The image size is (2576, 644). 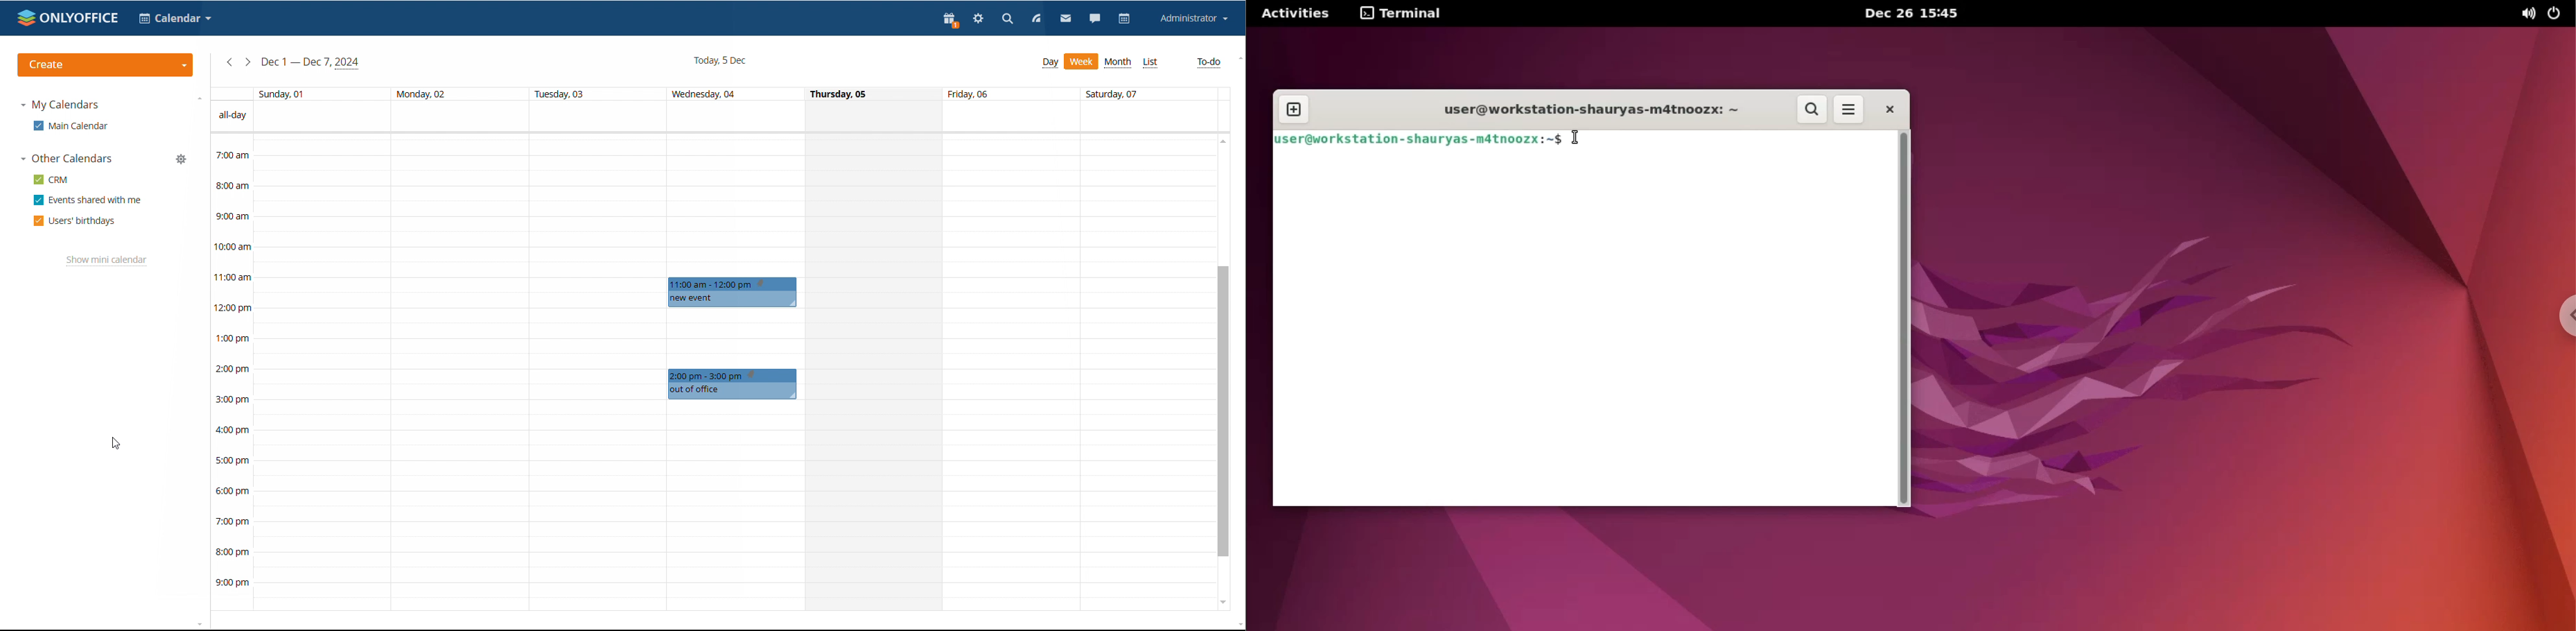 What do you see at coordinates (2557, 14) in the screenshot?
I see `power options` at bounding box center [2557, 14].